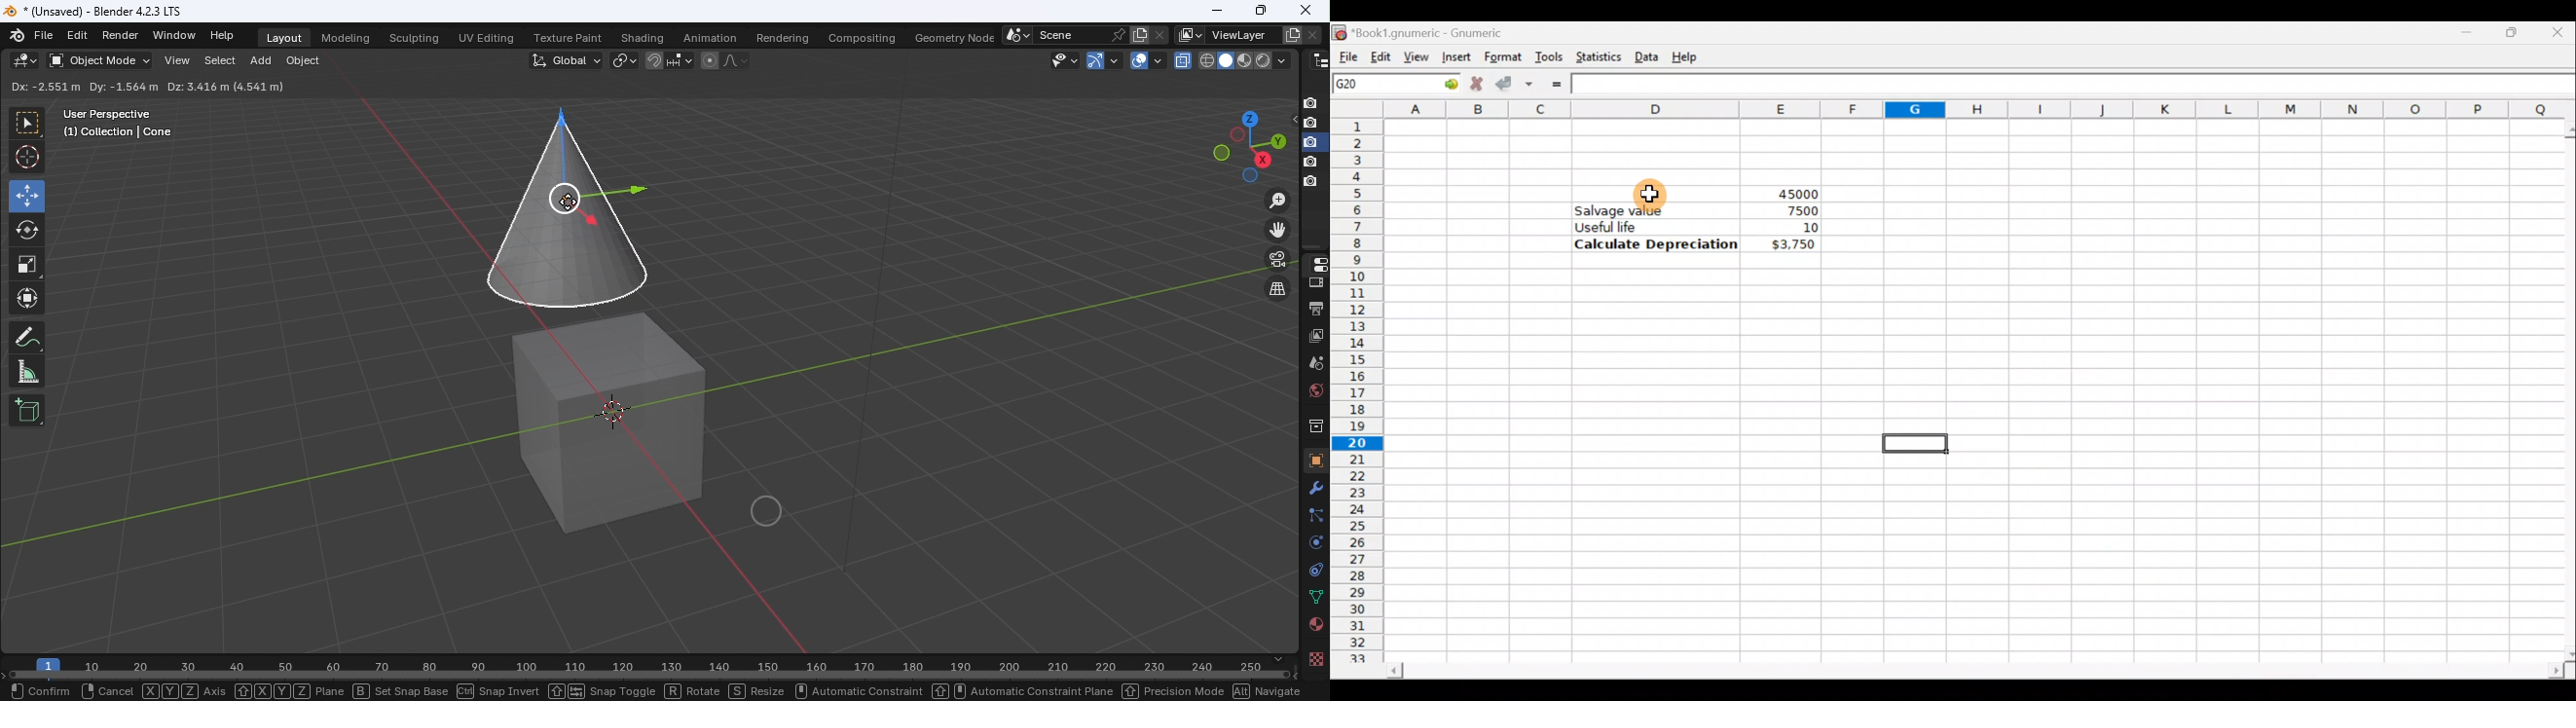  What do you see at coordinates (261, 63) in the screenshot?
I see `Add` at bounding box center [261, 63].